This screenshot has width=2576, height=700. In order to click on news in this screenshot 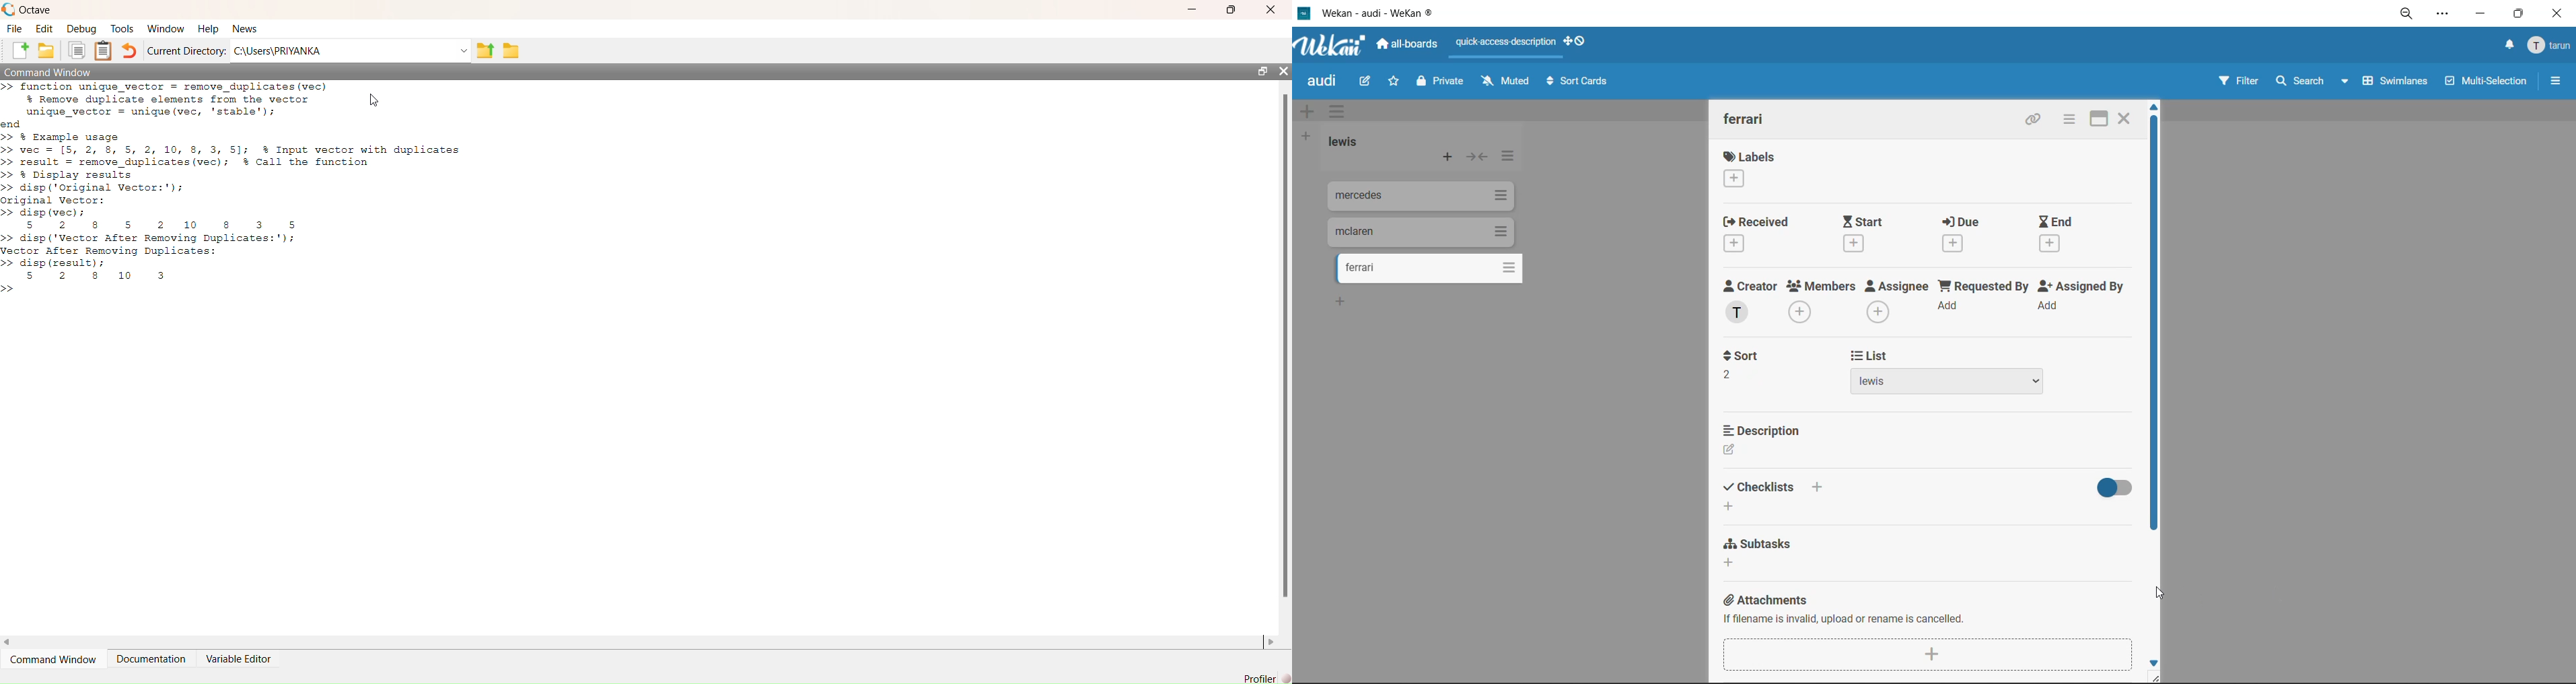, I will do `click(246, 29)`.